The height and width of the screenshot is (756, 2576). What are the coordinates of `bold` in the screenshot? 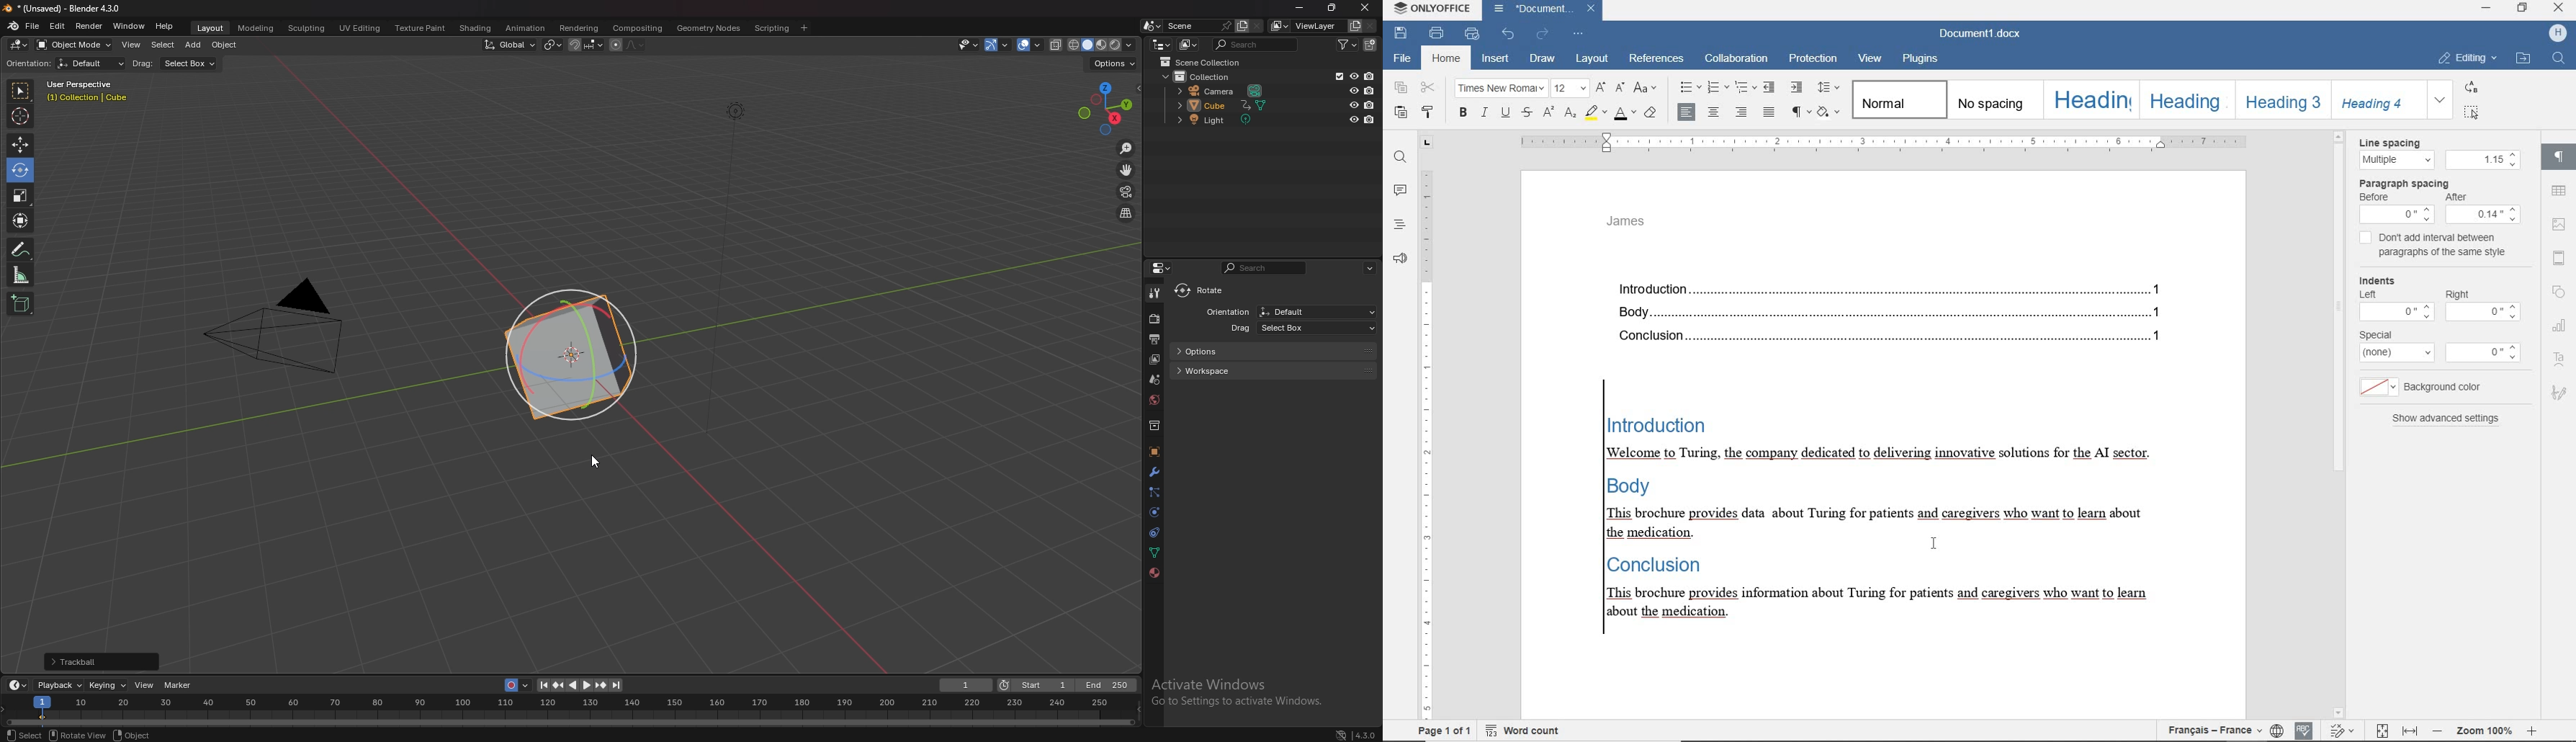 It's located at (1464, 114).